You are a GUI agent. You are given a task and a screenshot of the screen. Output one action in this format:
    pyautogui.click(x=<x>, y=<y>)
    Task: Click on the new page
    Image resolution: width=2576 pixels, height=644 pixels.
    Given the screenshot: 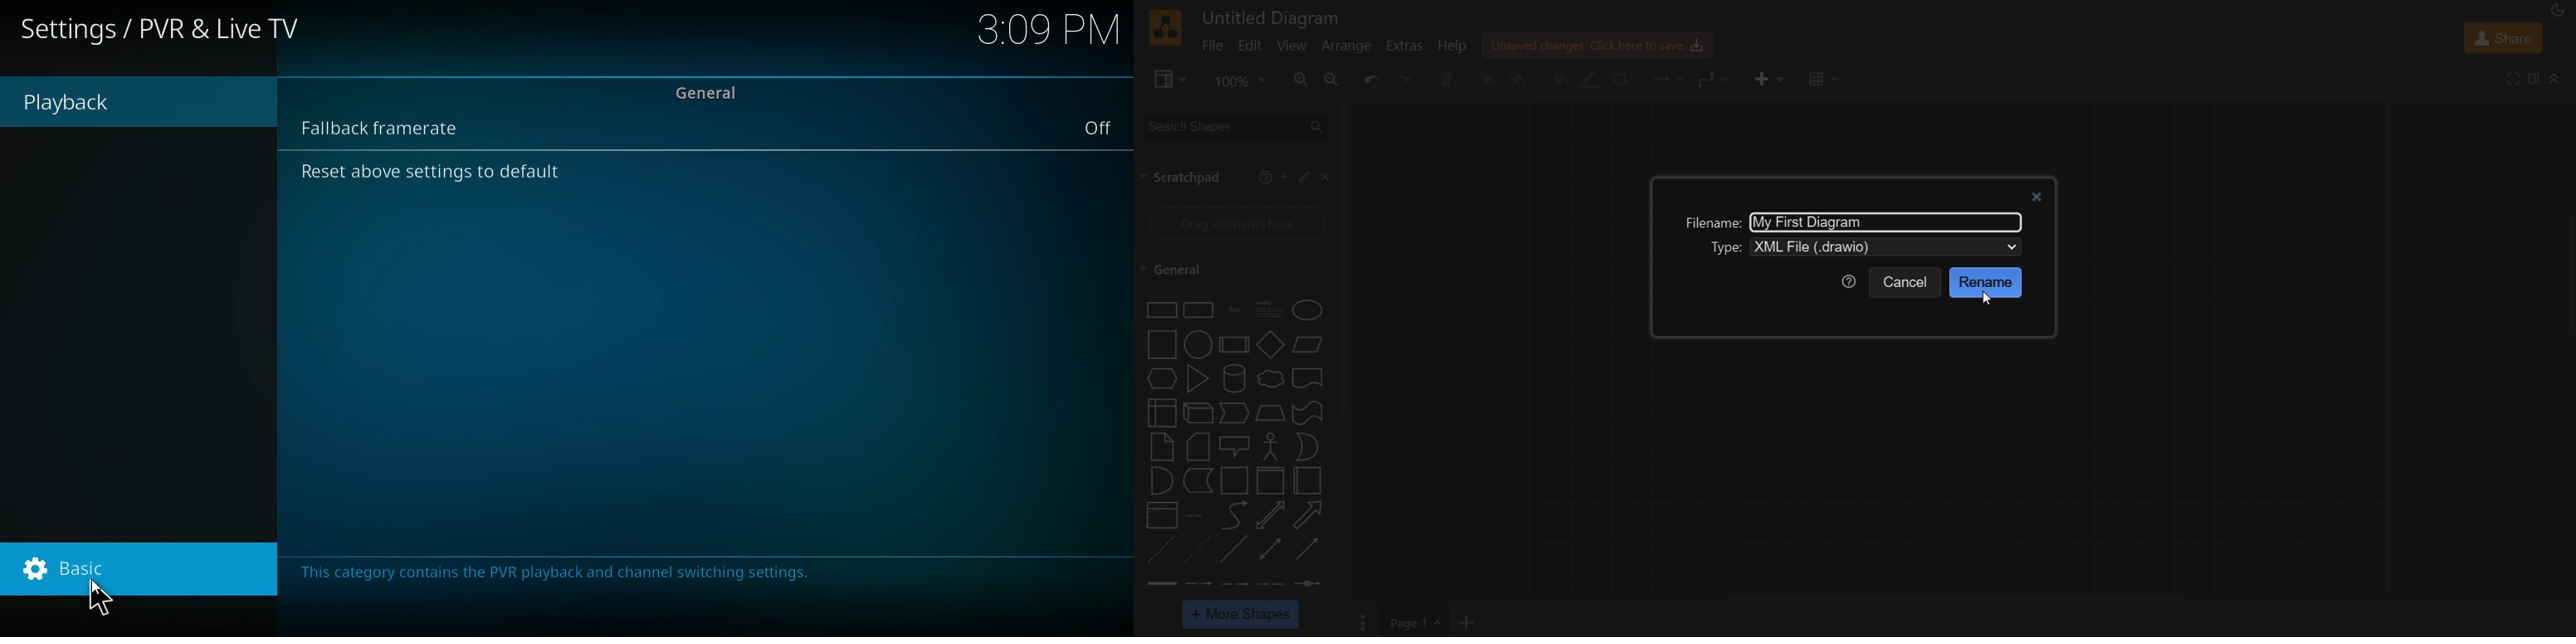 What is the action you would take?
    pyautogui.click(x=1472, y=620)
    